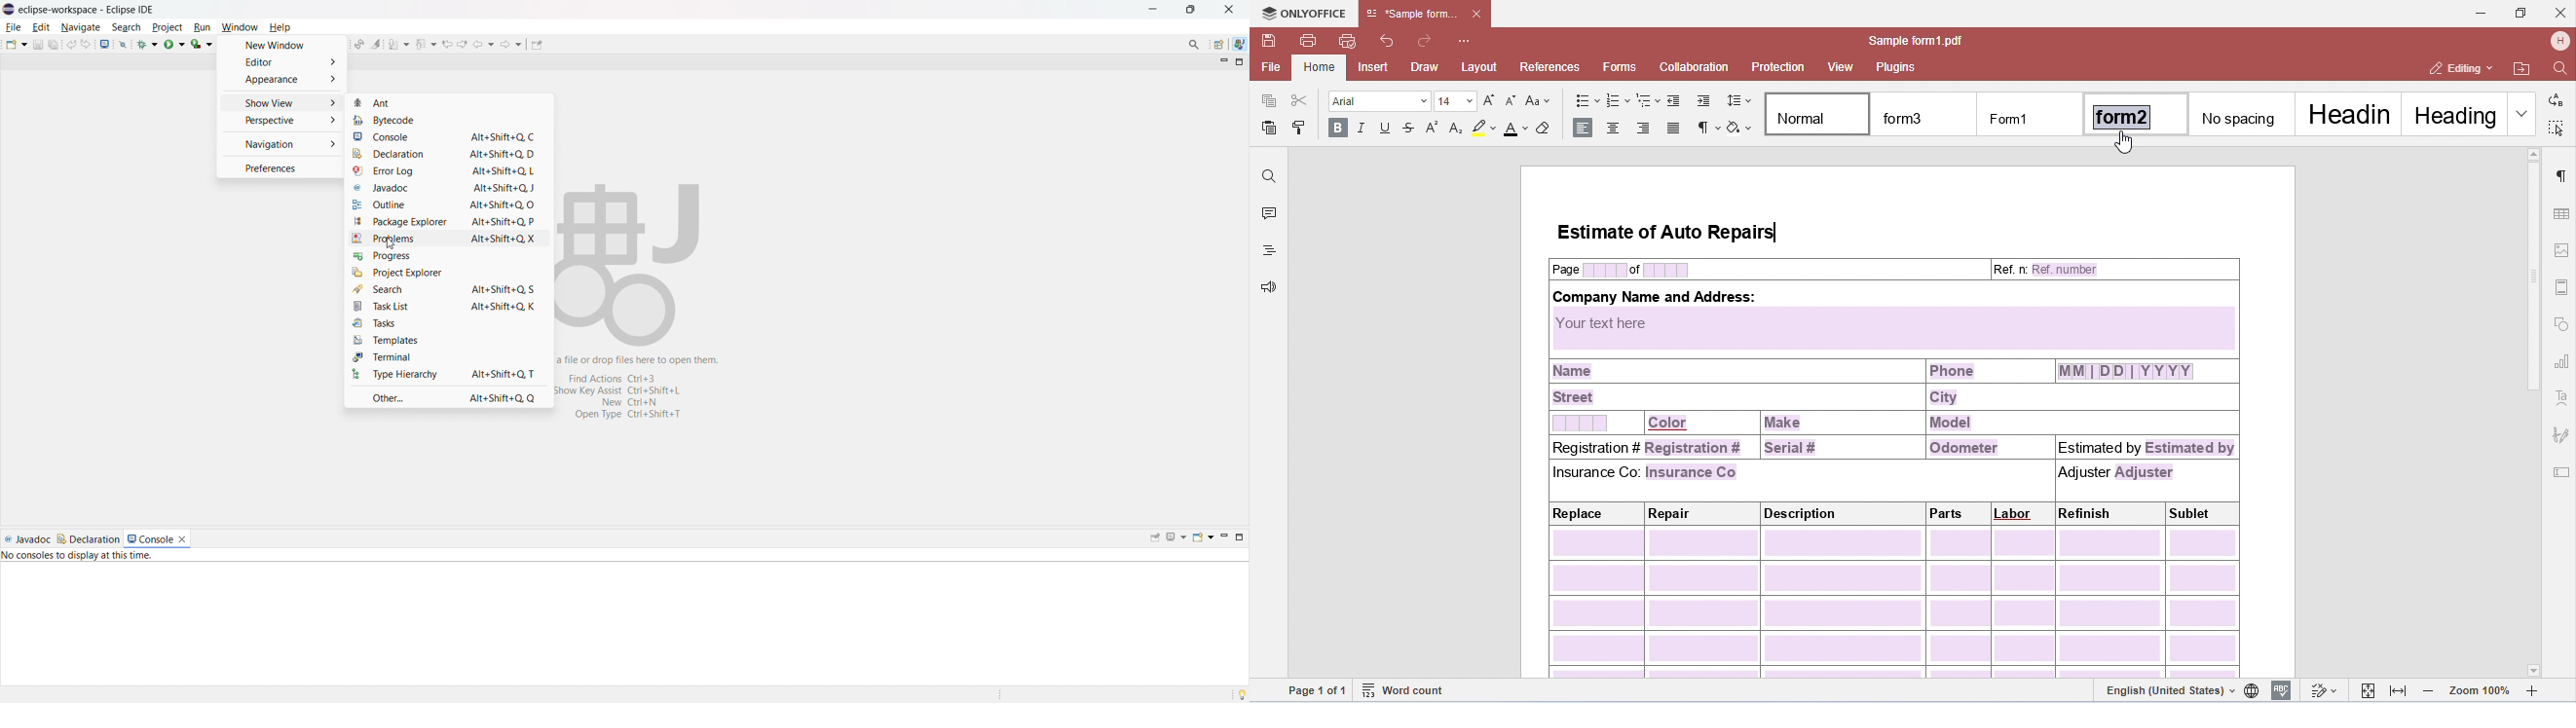 The height and width of the screenshot is (728, 2576). I want to click on open console, so click(1203, 538).